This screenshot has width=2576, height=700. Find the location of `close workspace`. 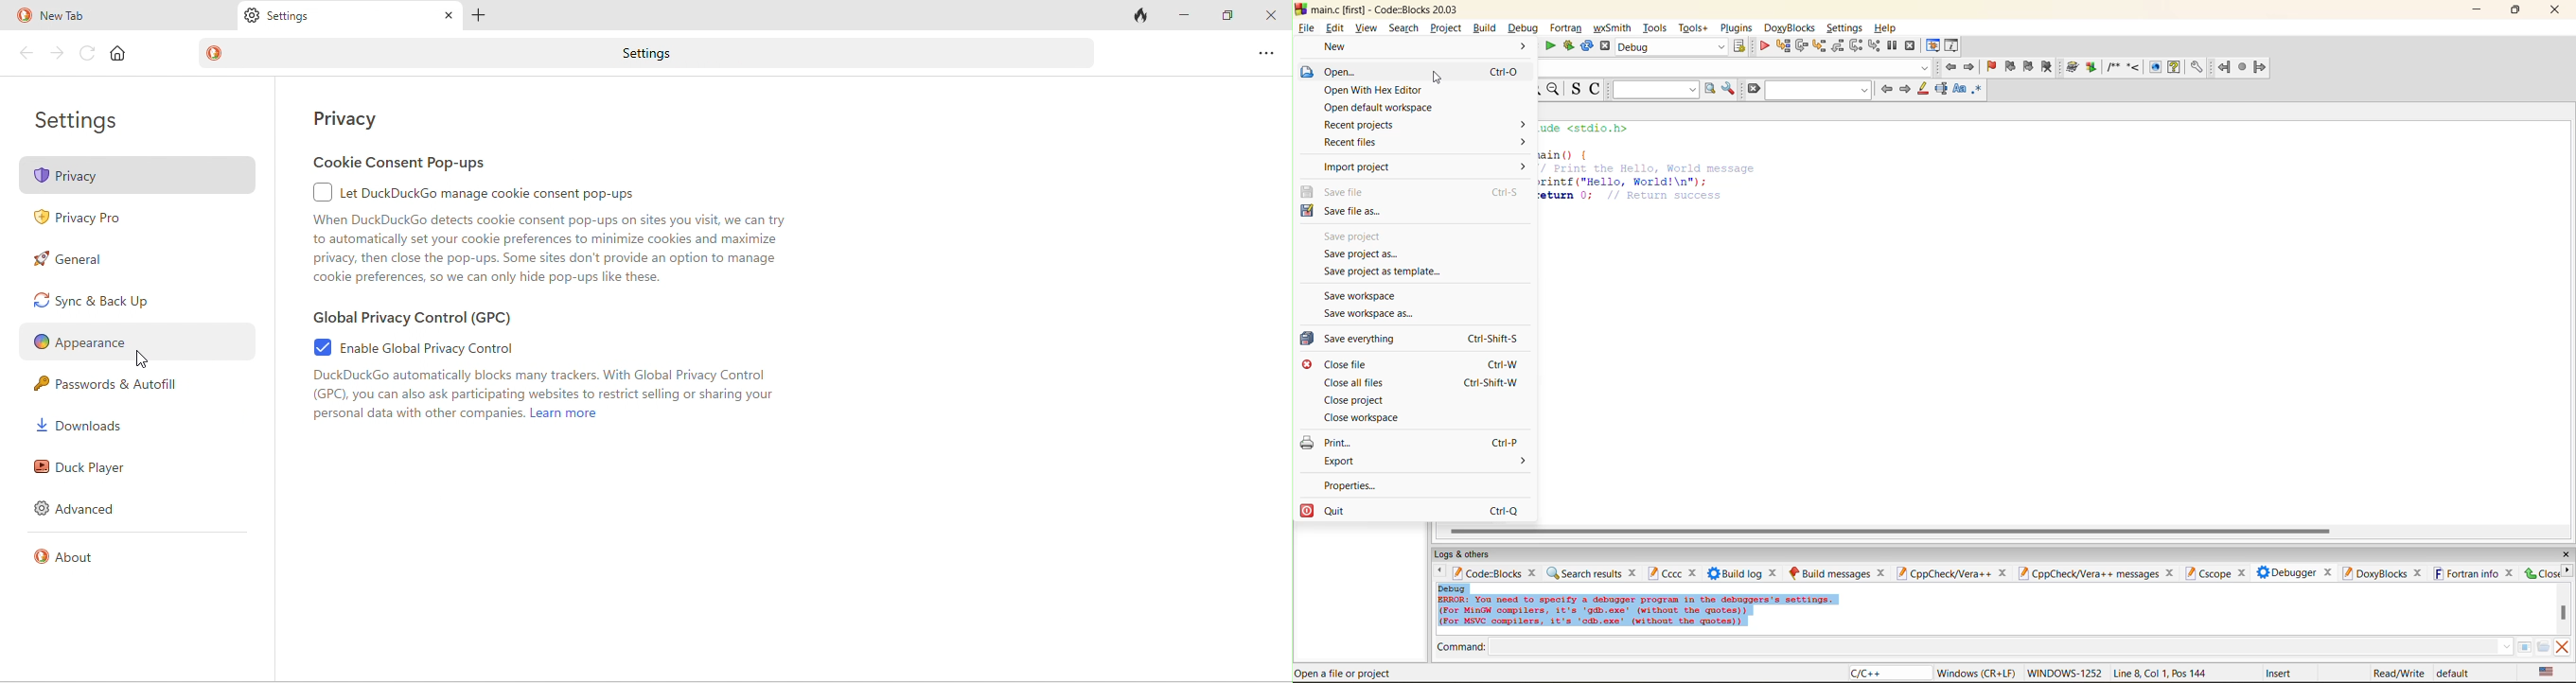

close workspace is located at coordinates (1379, 419).